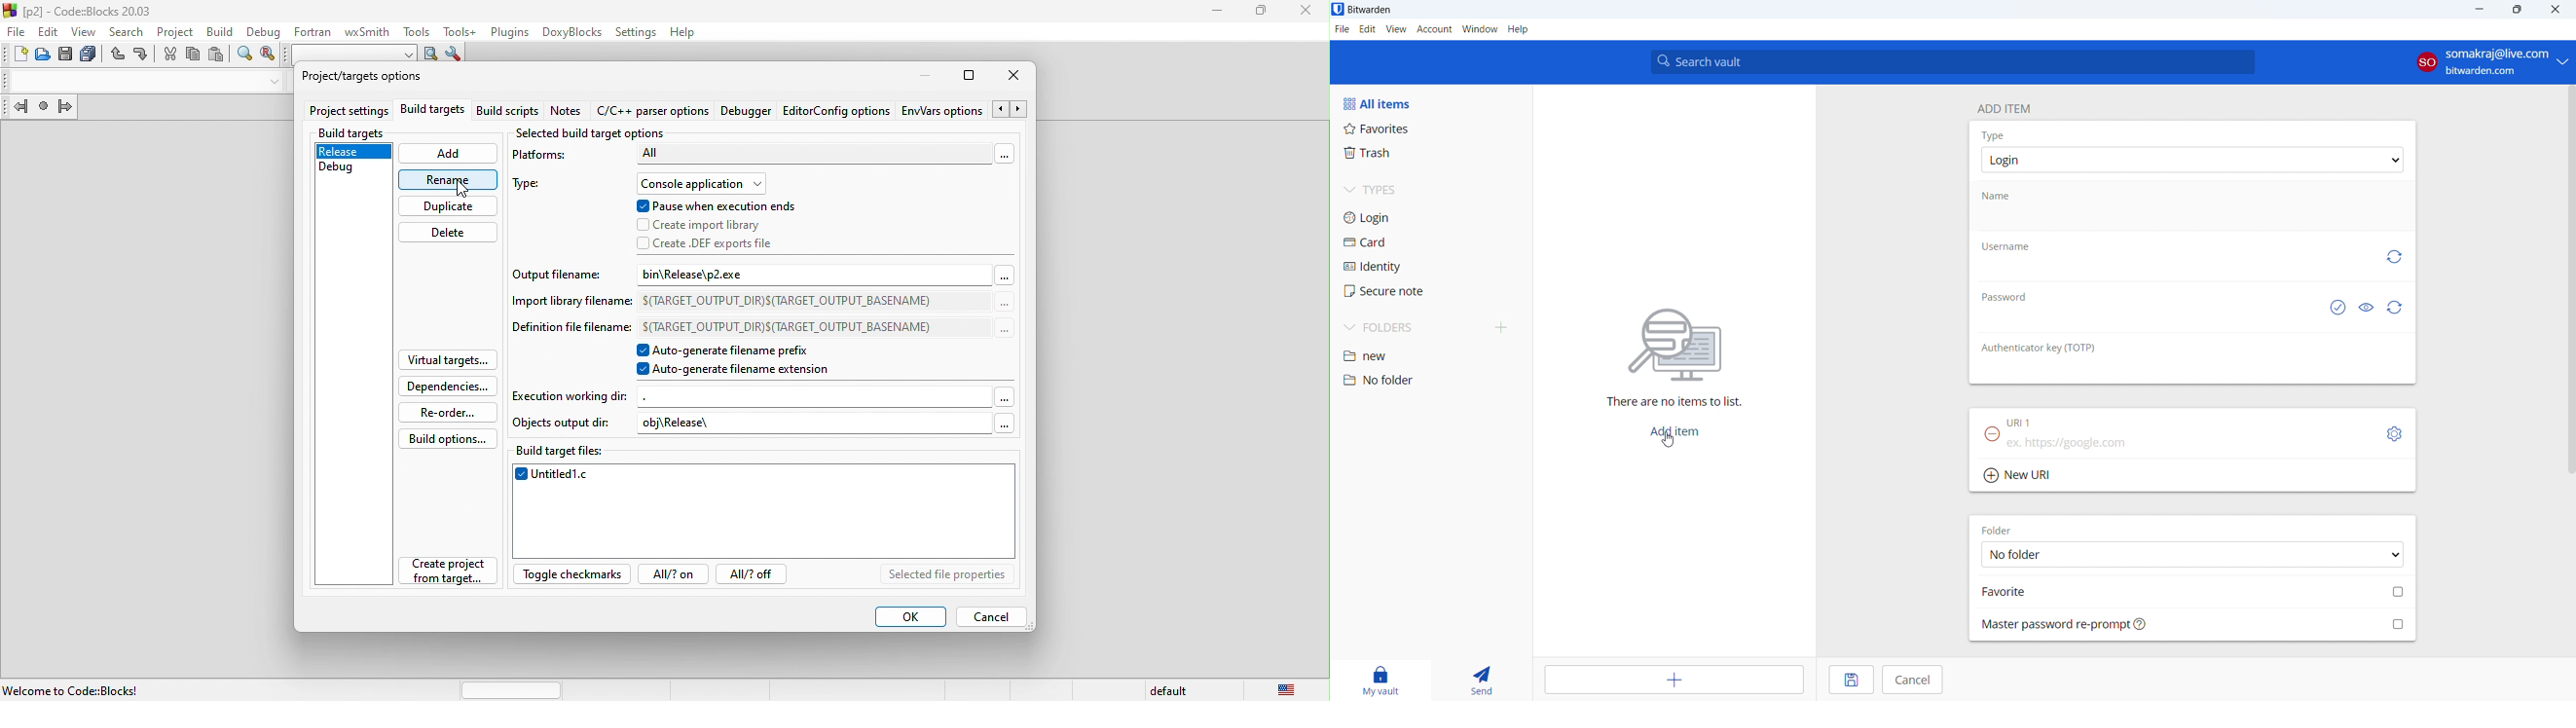  Describe the element at coordinates (1396, 29) in the screenshot. I see `view` at that location.